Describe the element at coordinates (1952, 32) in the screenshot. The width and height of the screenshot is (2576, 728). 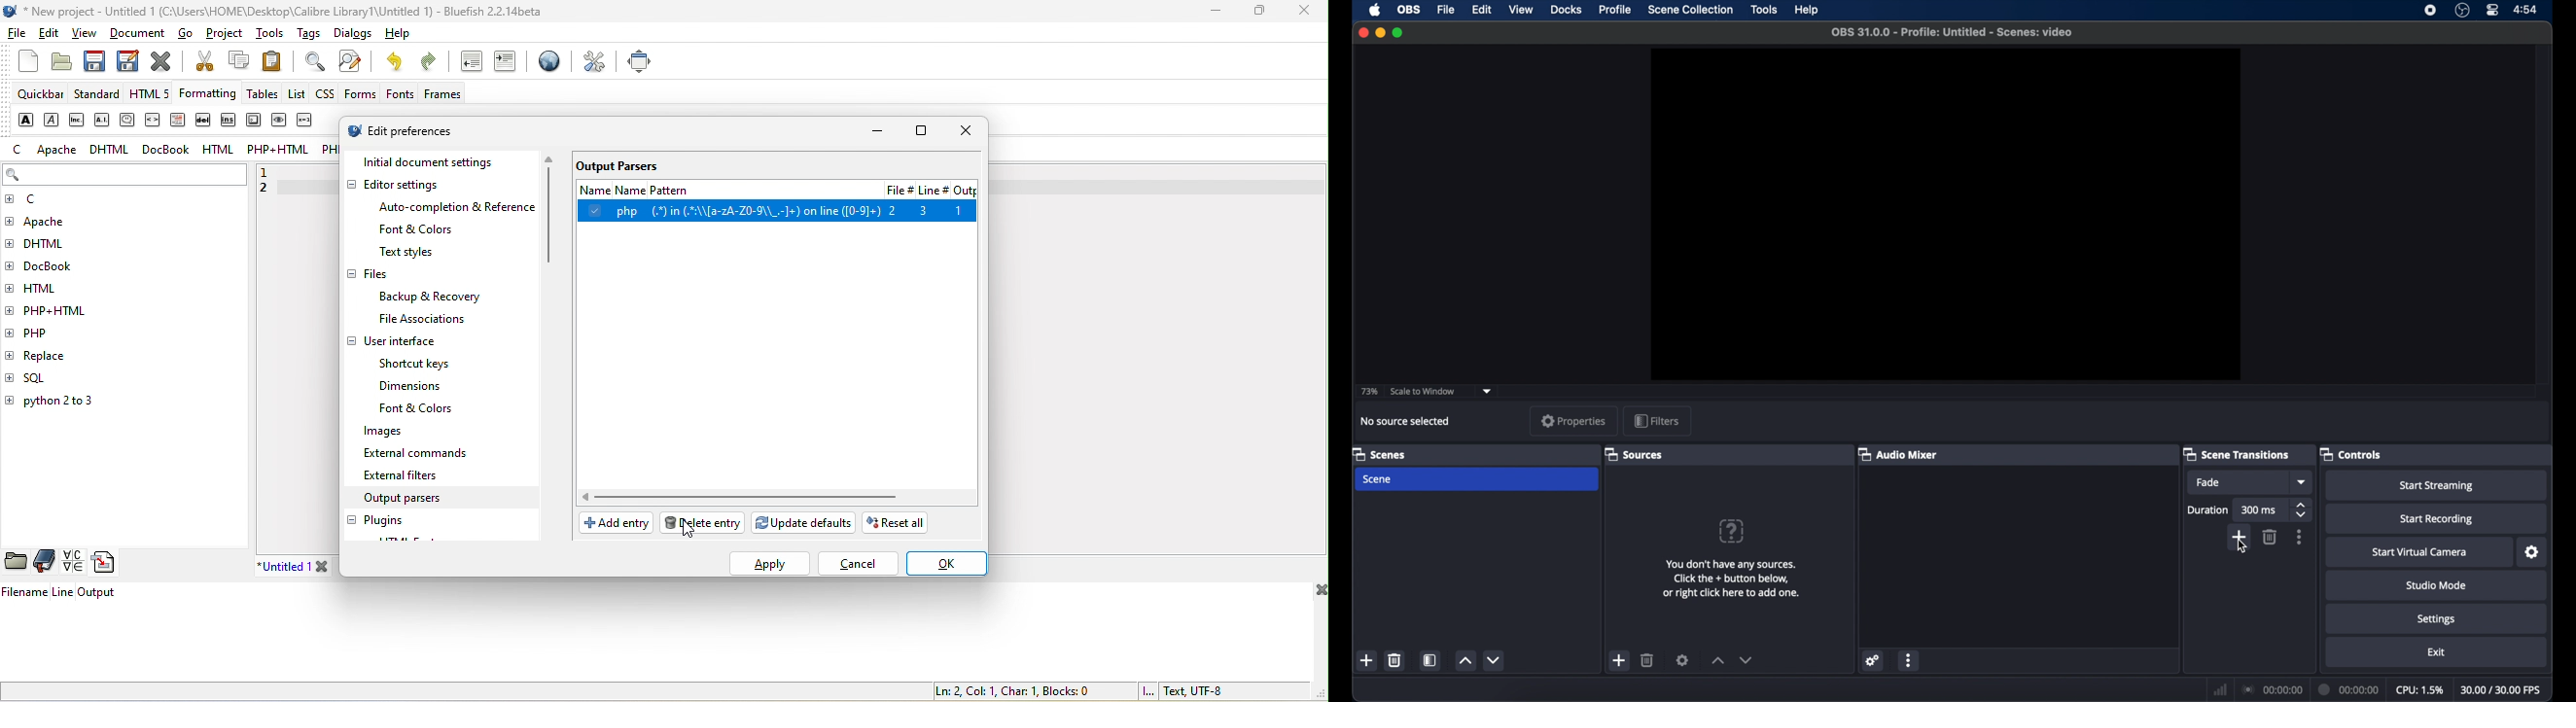
I see `file name` at that location.